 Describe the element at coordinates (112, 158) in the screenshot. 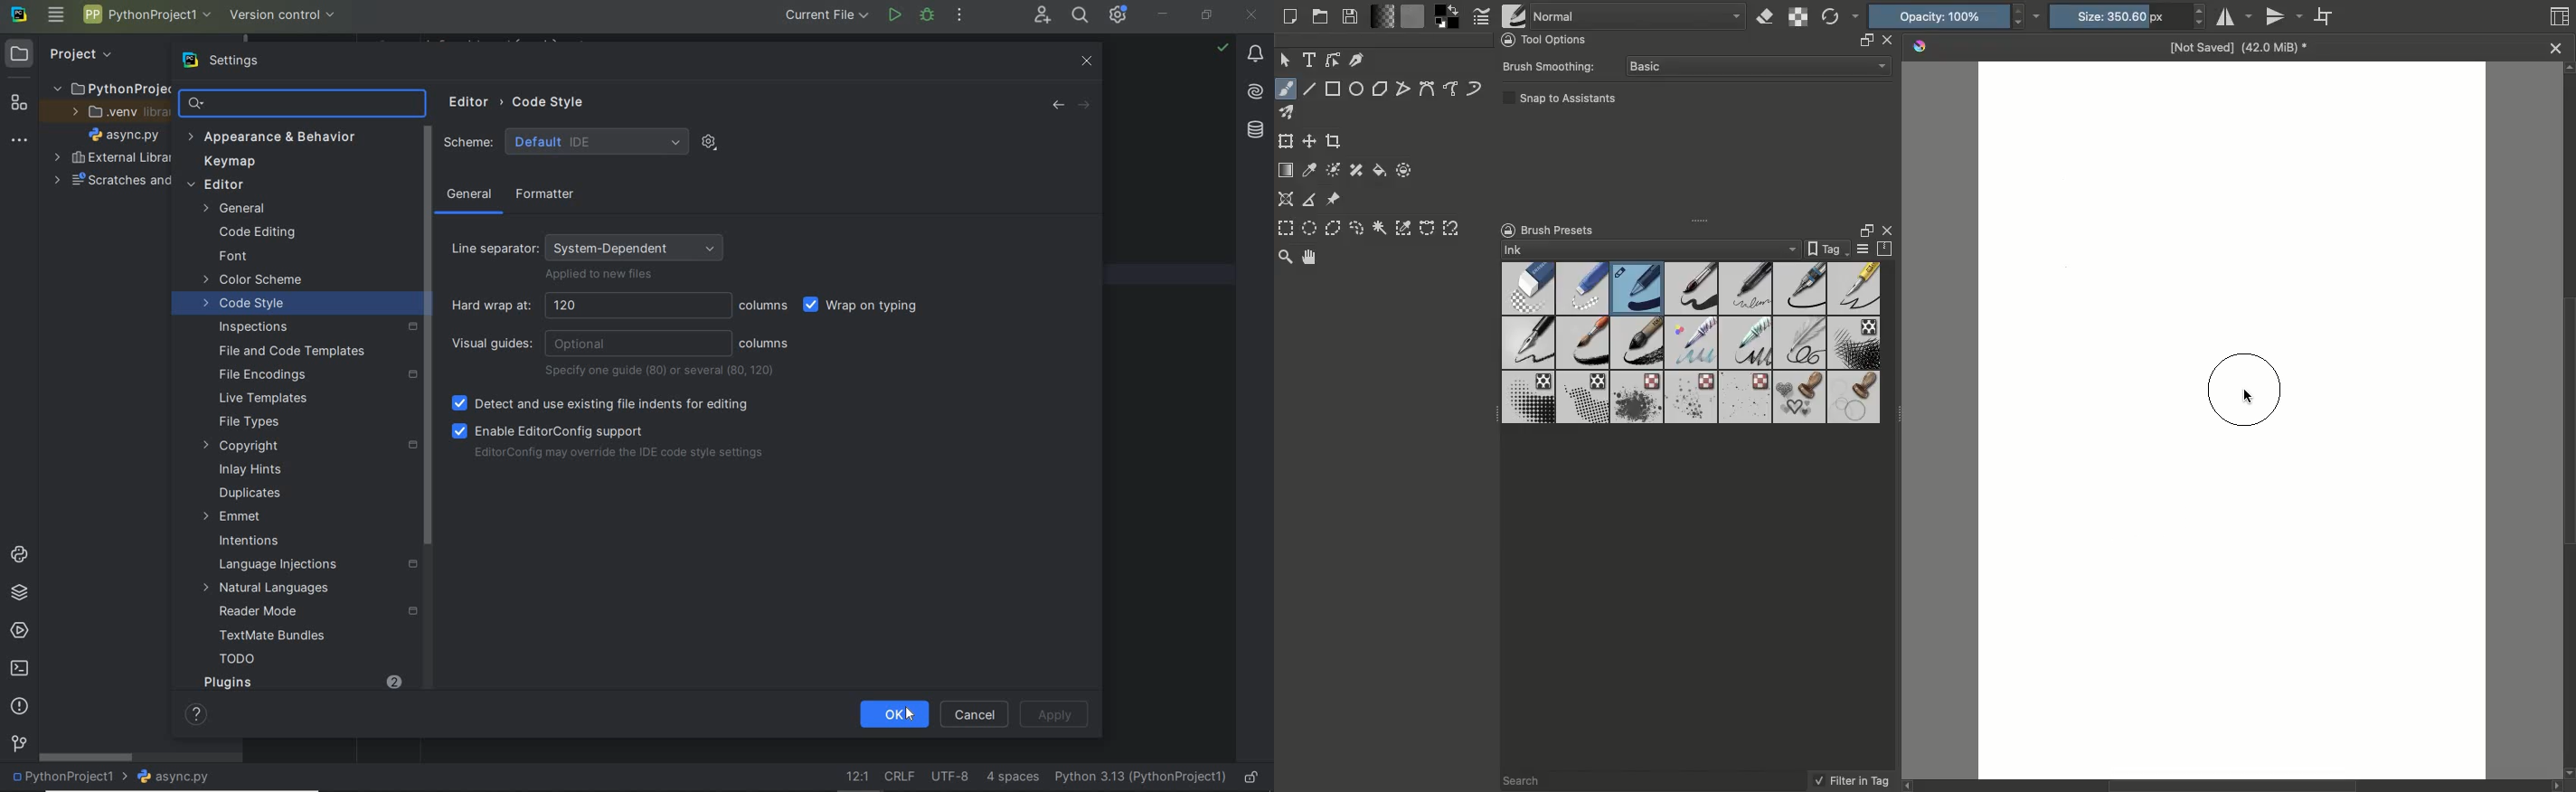

I see `external libraries` at that location.